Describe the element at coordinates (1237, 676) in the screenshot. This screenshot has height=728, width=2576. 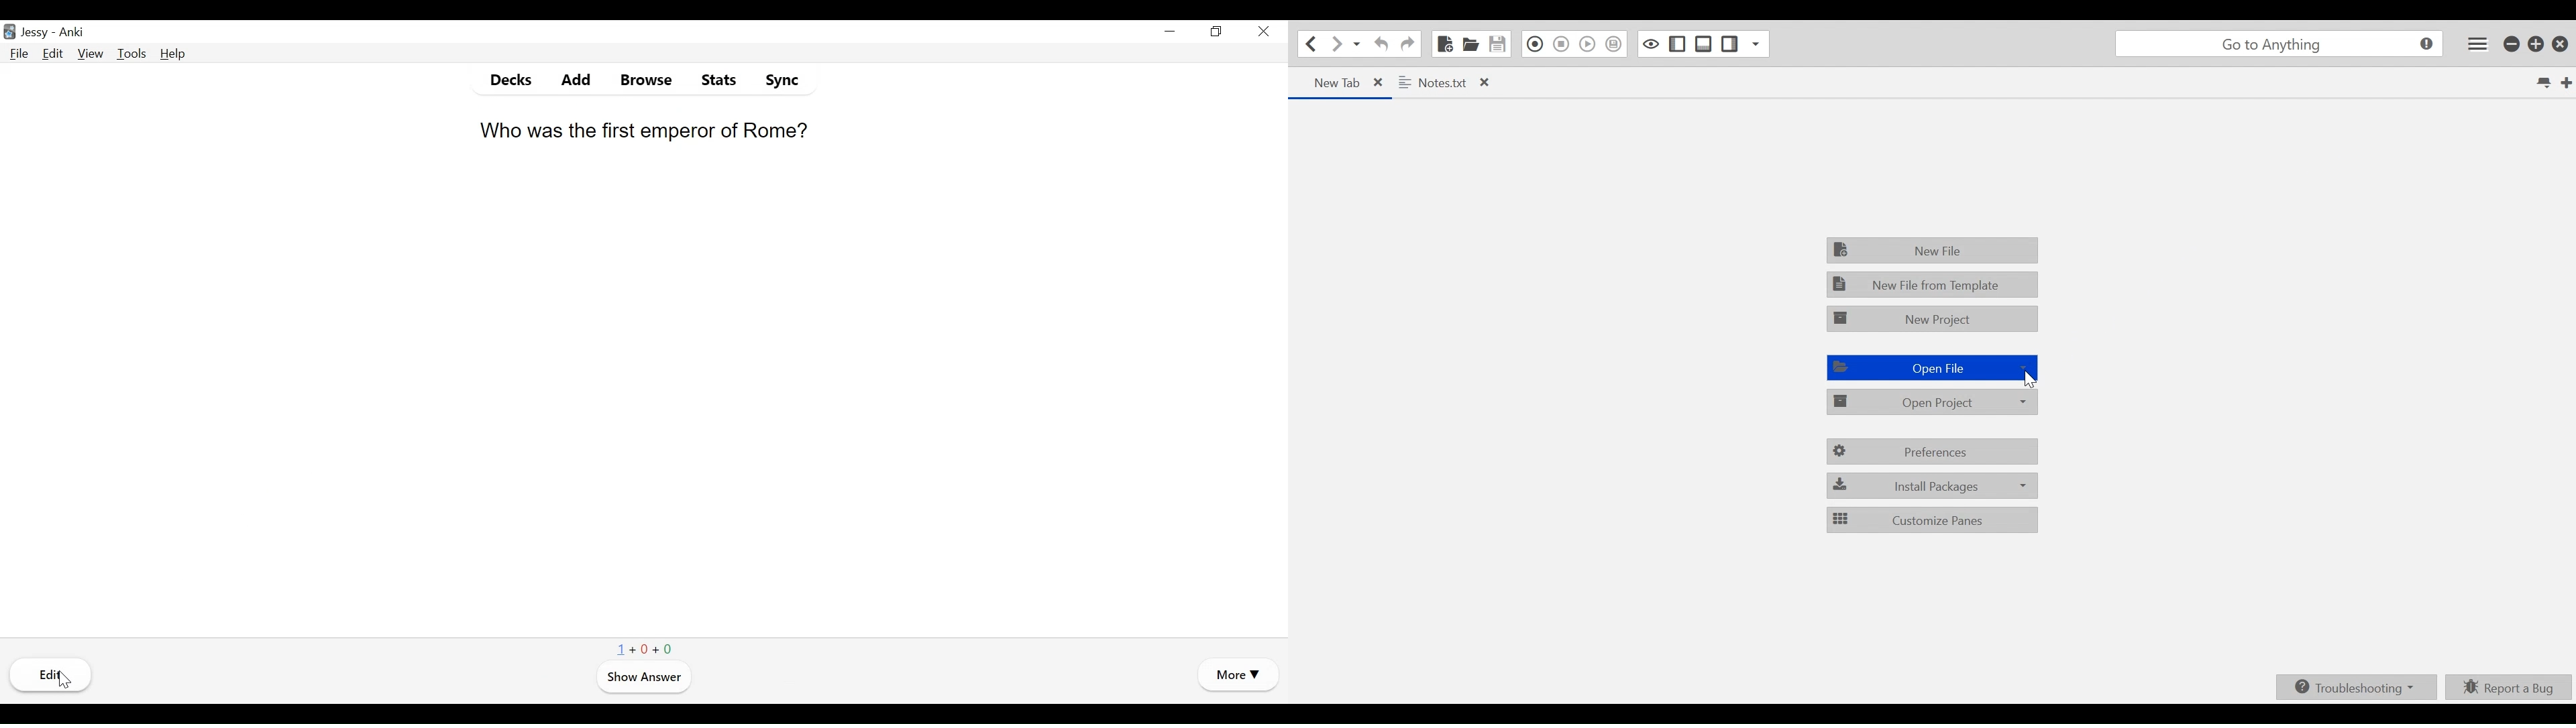
I see `More Options` at that location.